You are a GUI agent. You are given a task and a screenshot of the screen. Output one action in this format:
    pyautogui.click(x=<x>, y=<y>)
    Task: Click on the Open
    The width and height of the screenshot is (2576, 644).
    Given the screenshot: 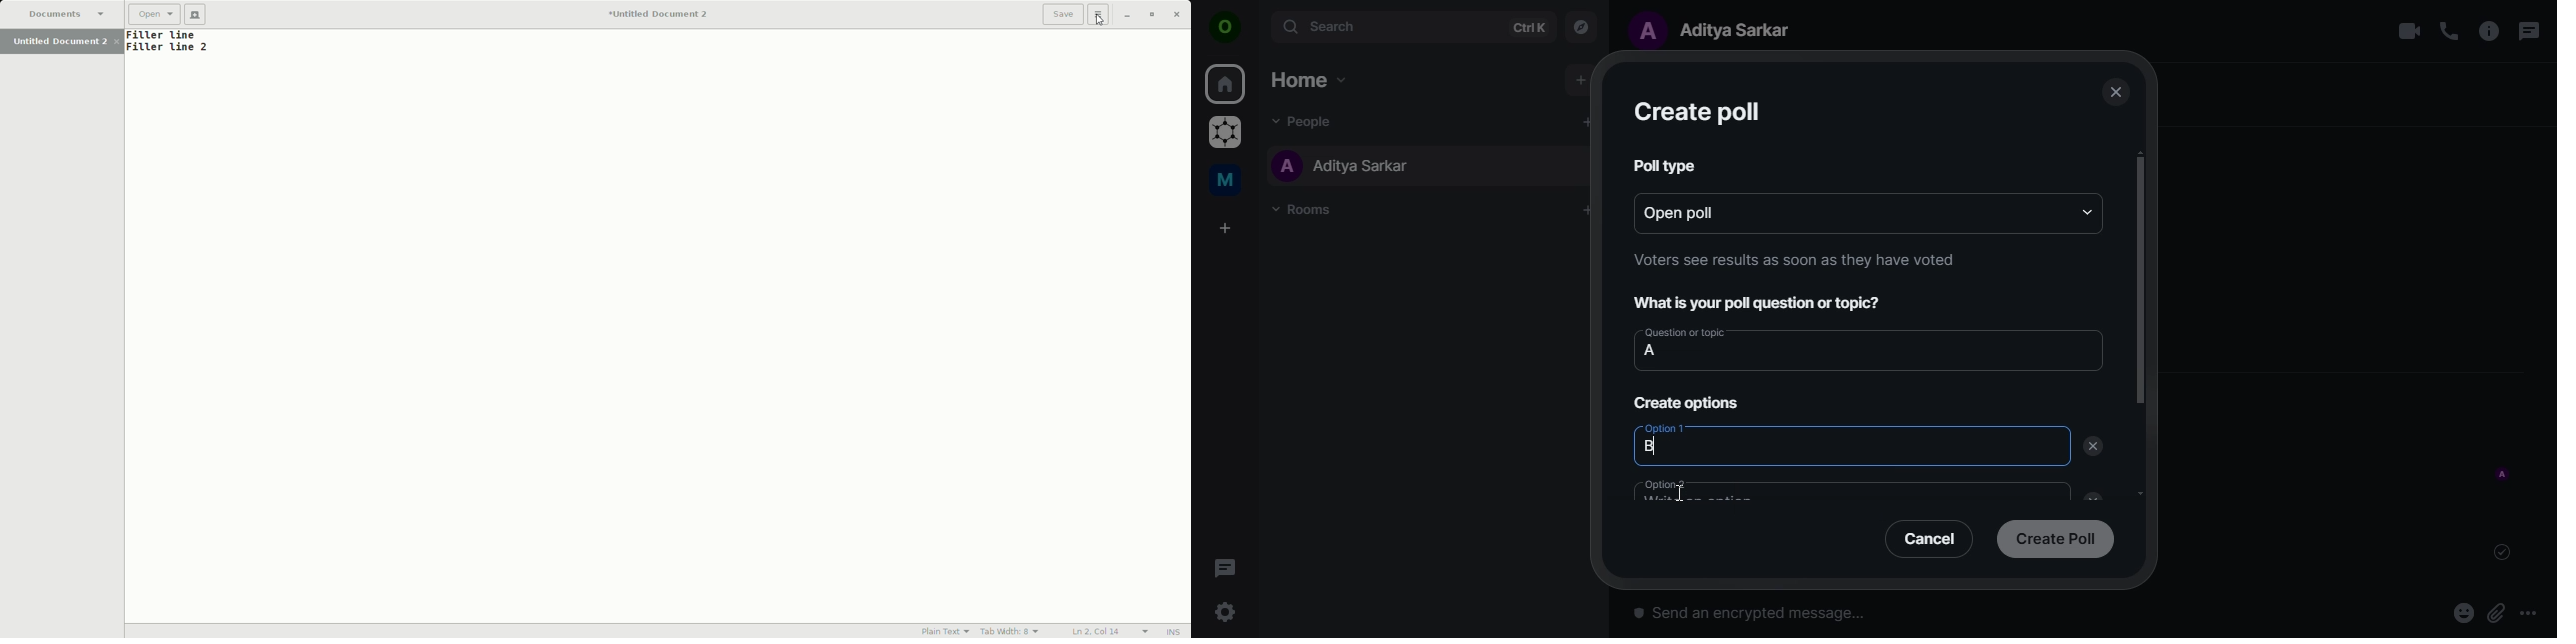 What is the action you would take?
    pyautogui.click(x=155, y=16)
    